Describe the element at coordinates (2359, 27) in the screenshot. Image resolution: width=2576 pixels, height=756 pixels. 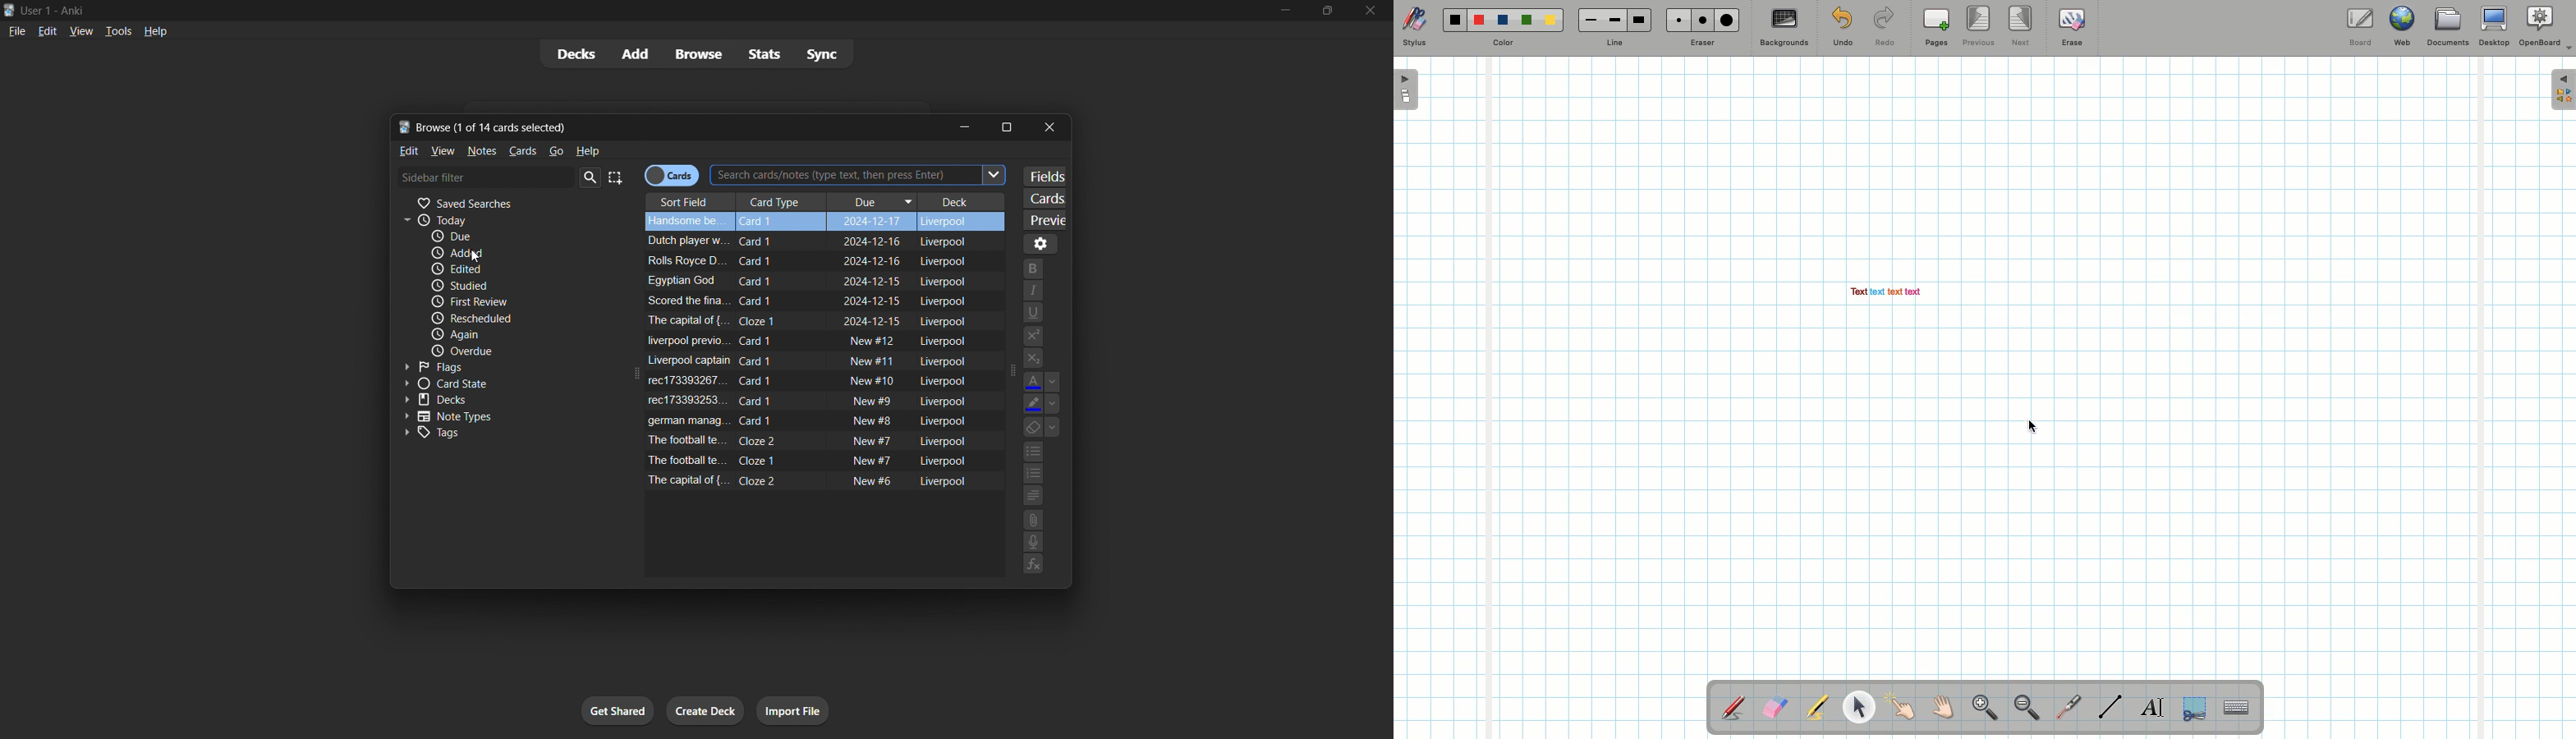
I see `Board` at that location.